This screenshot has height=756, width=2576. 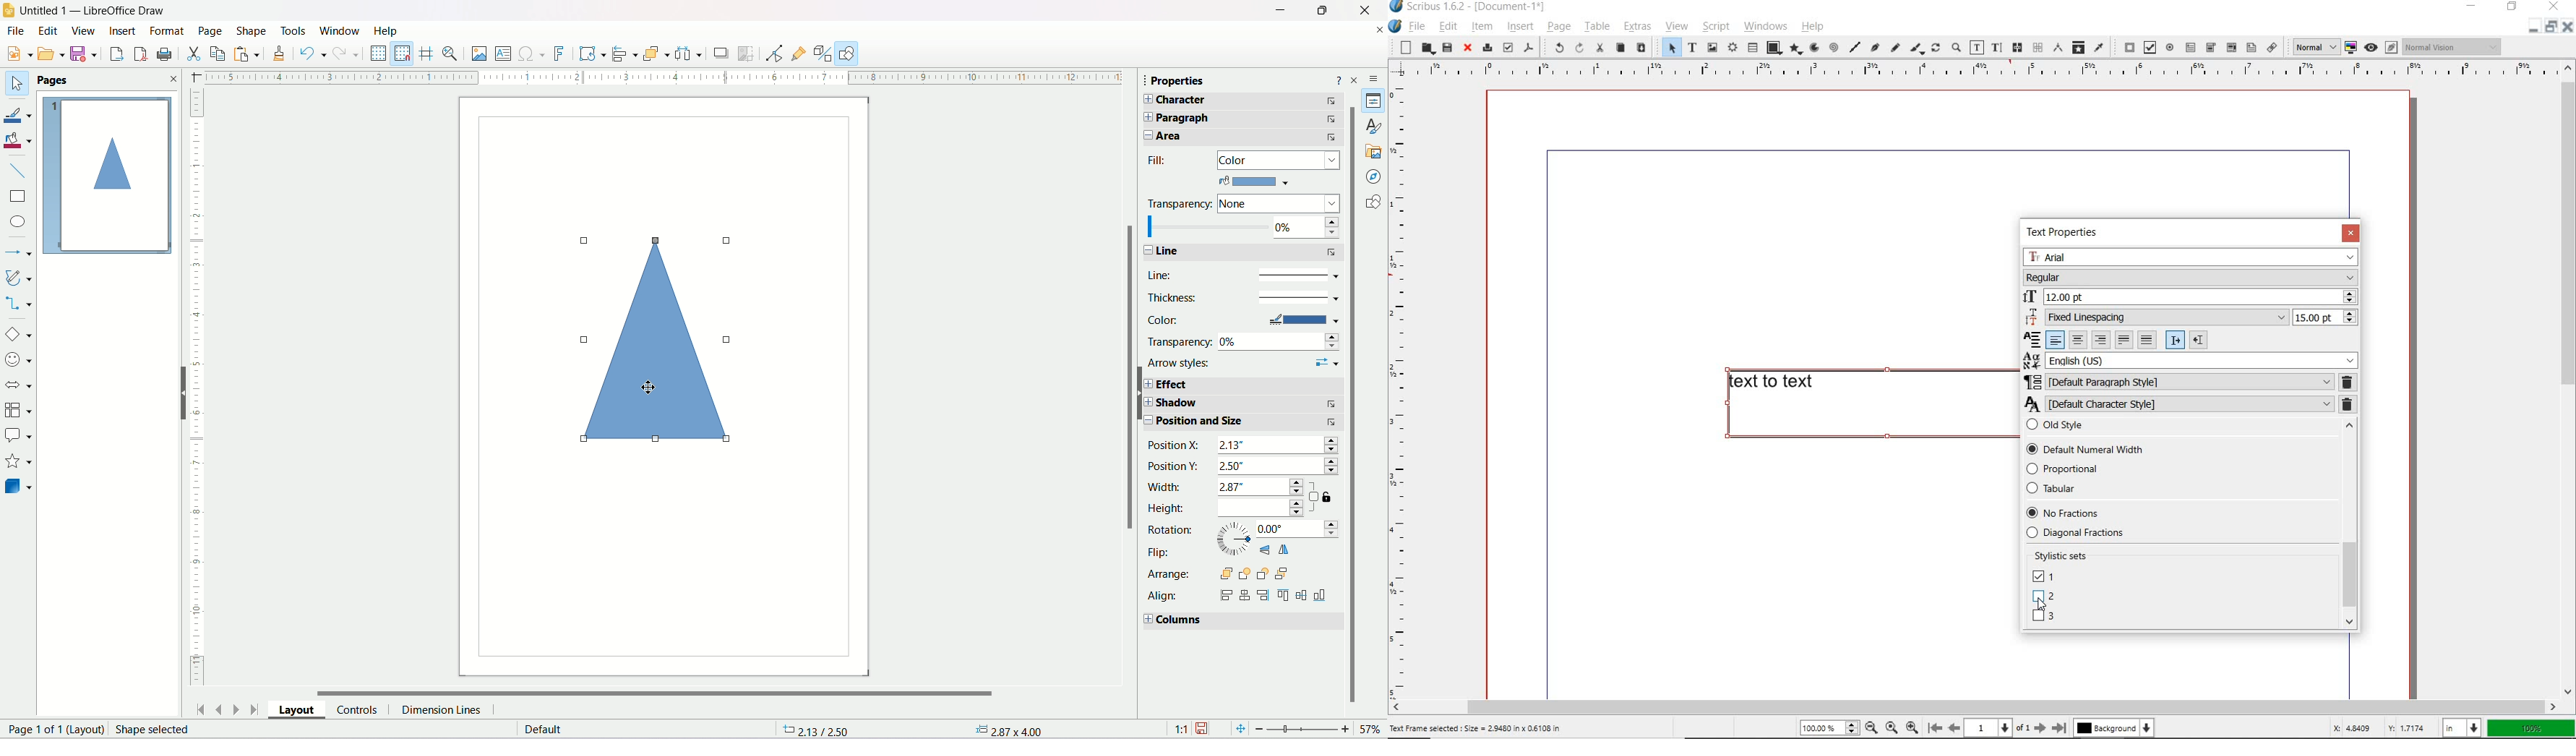 I want to click on position X, so click(x=1243, y=445).